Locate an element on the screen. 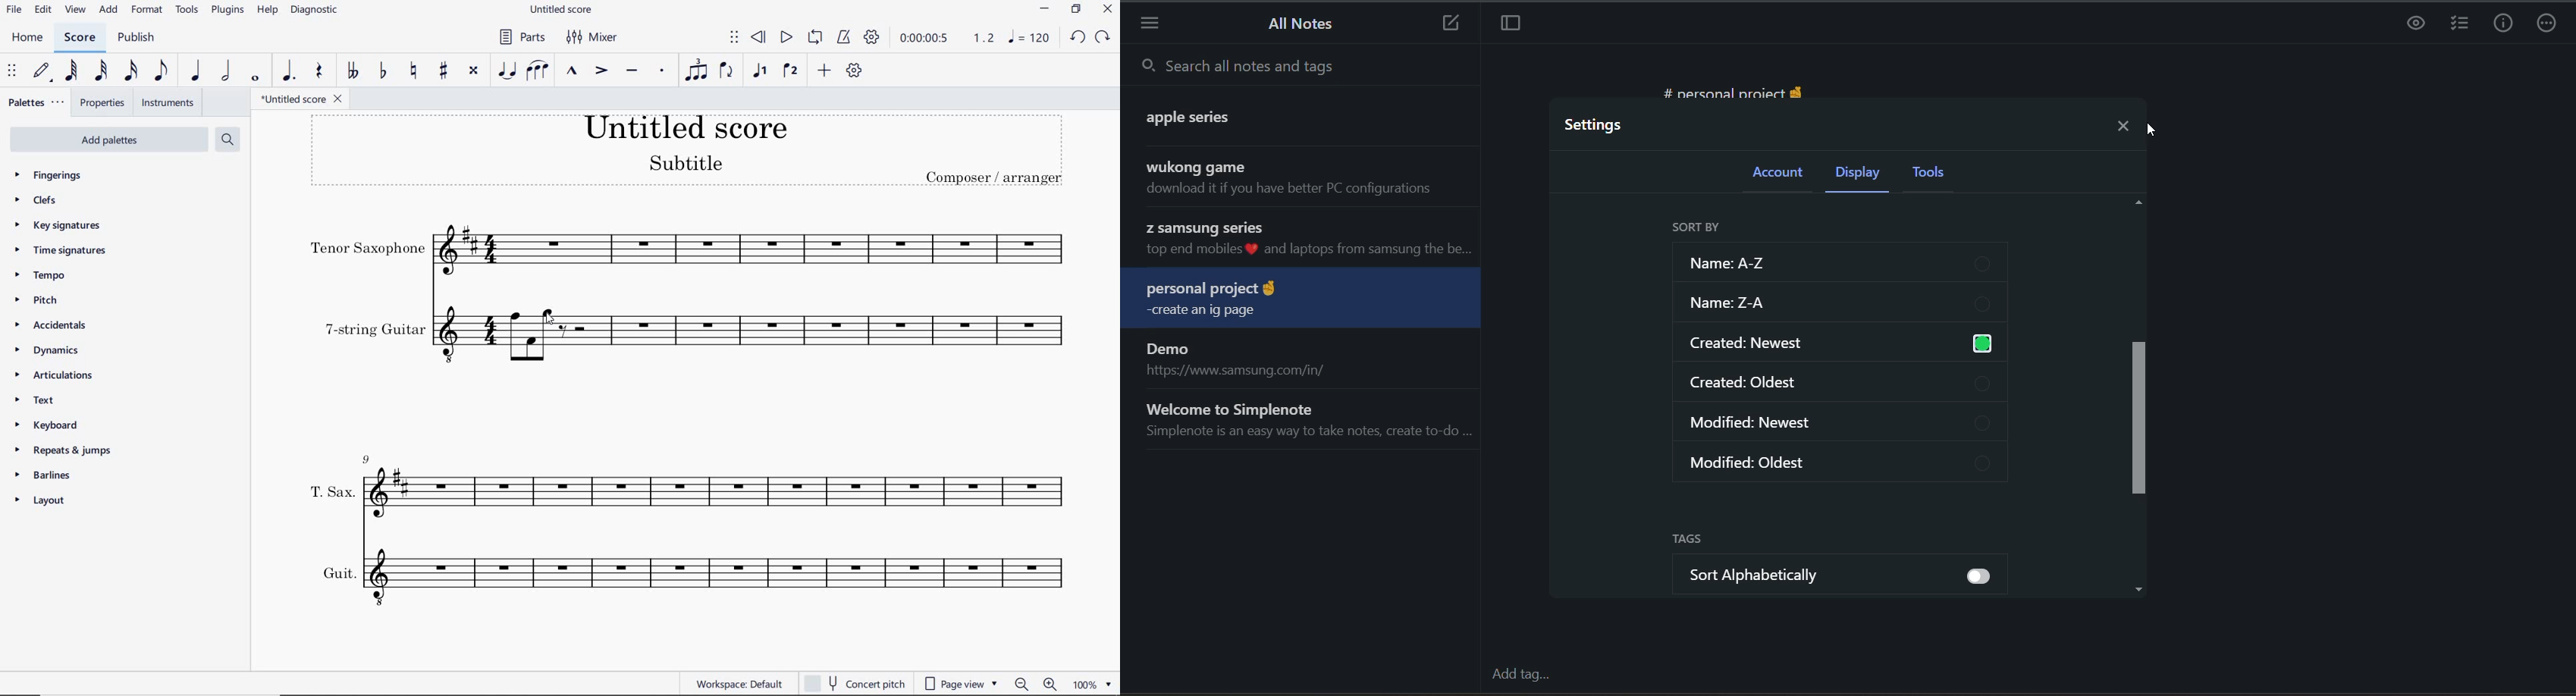 This screenshot has height=700, width=2576. REDO is located at coordinates (1102, 37).